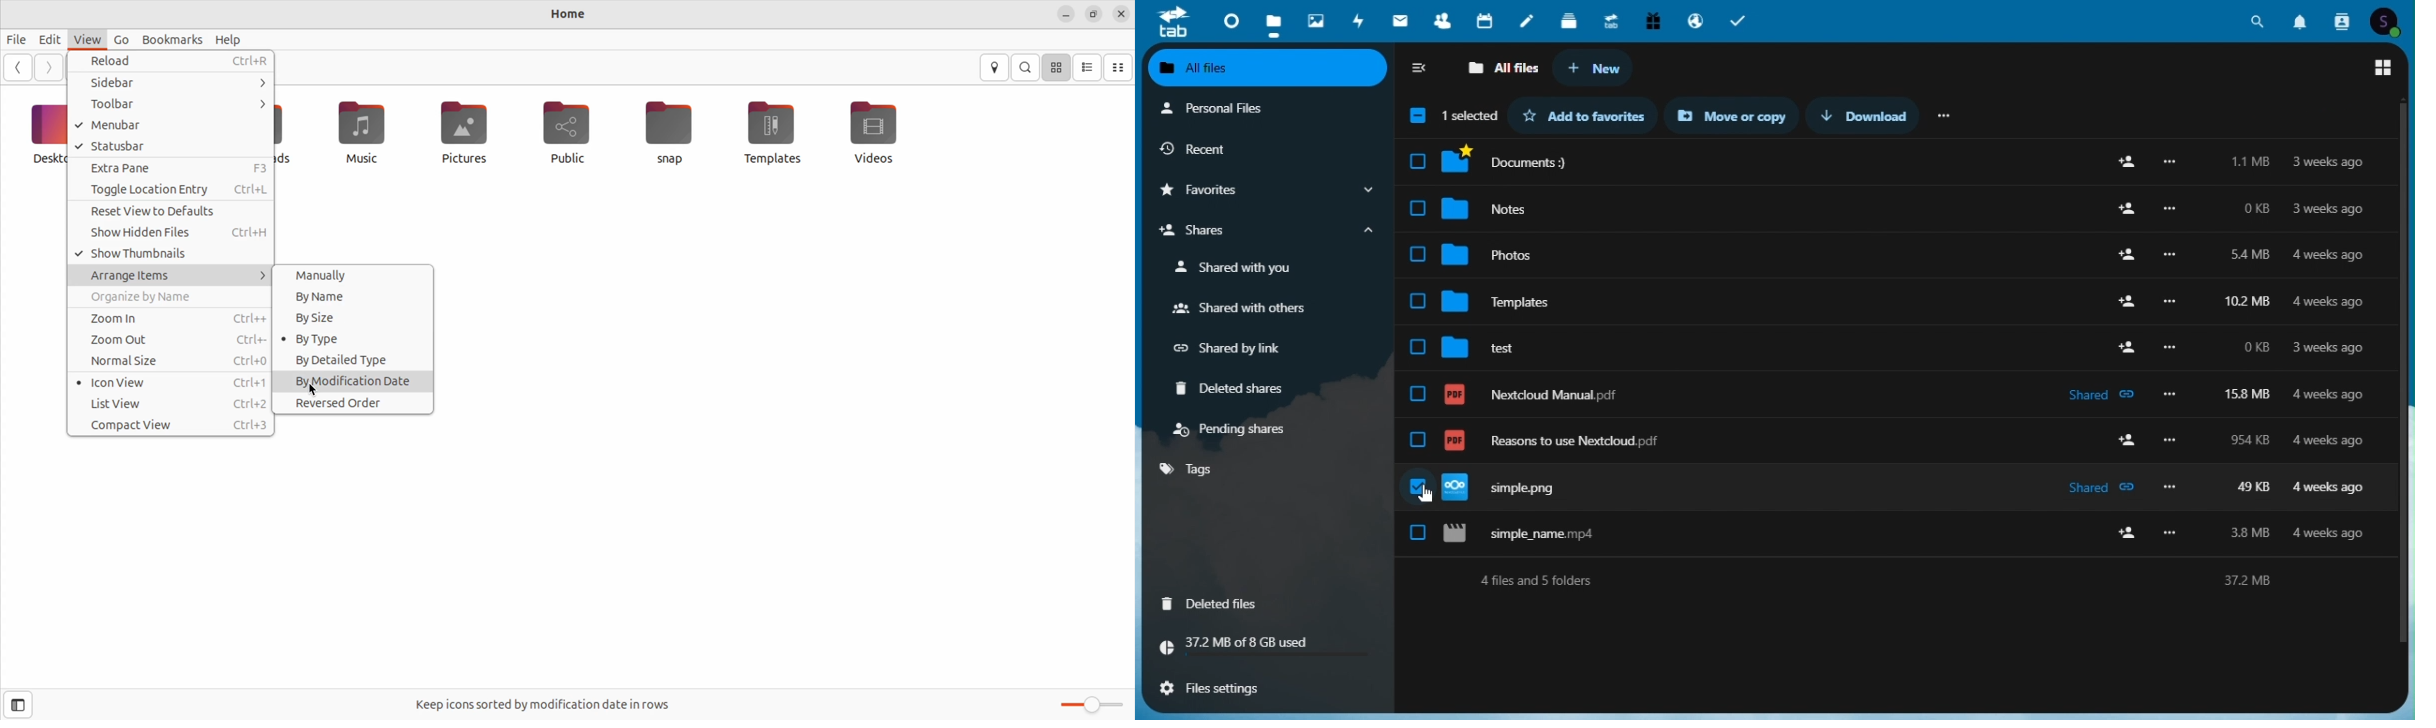 This screenshot has width=2436, height=728. Describe the element at coordinates (1896, 204) in the screenshot. I see `Notes  0KB  3weeksago` at that location.